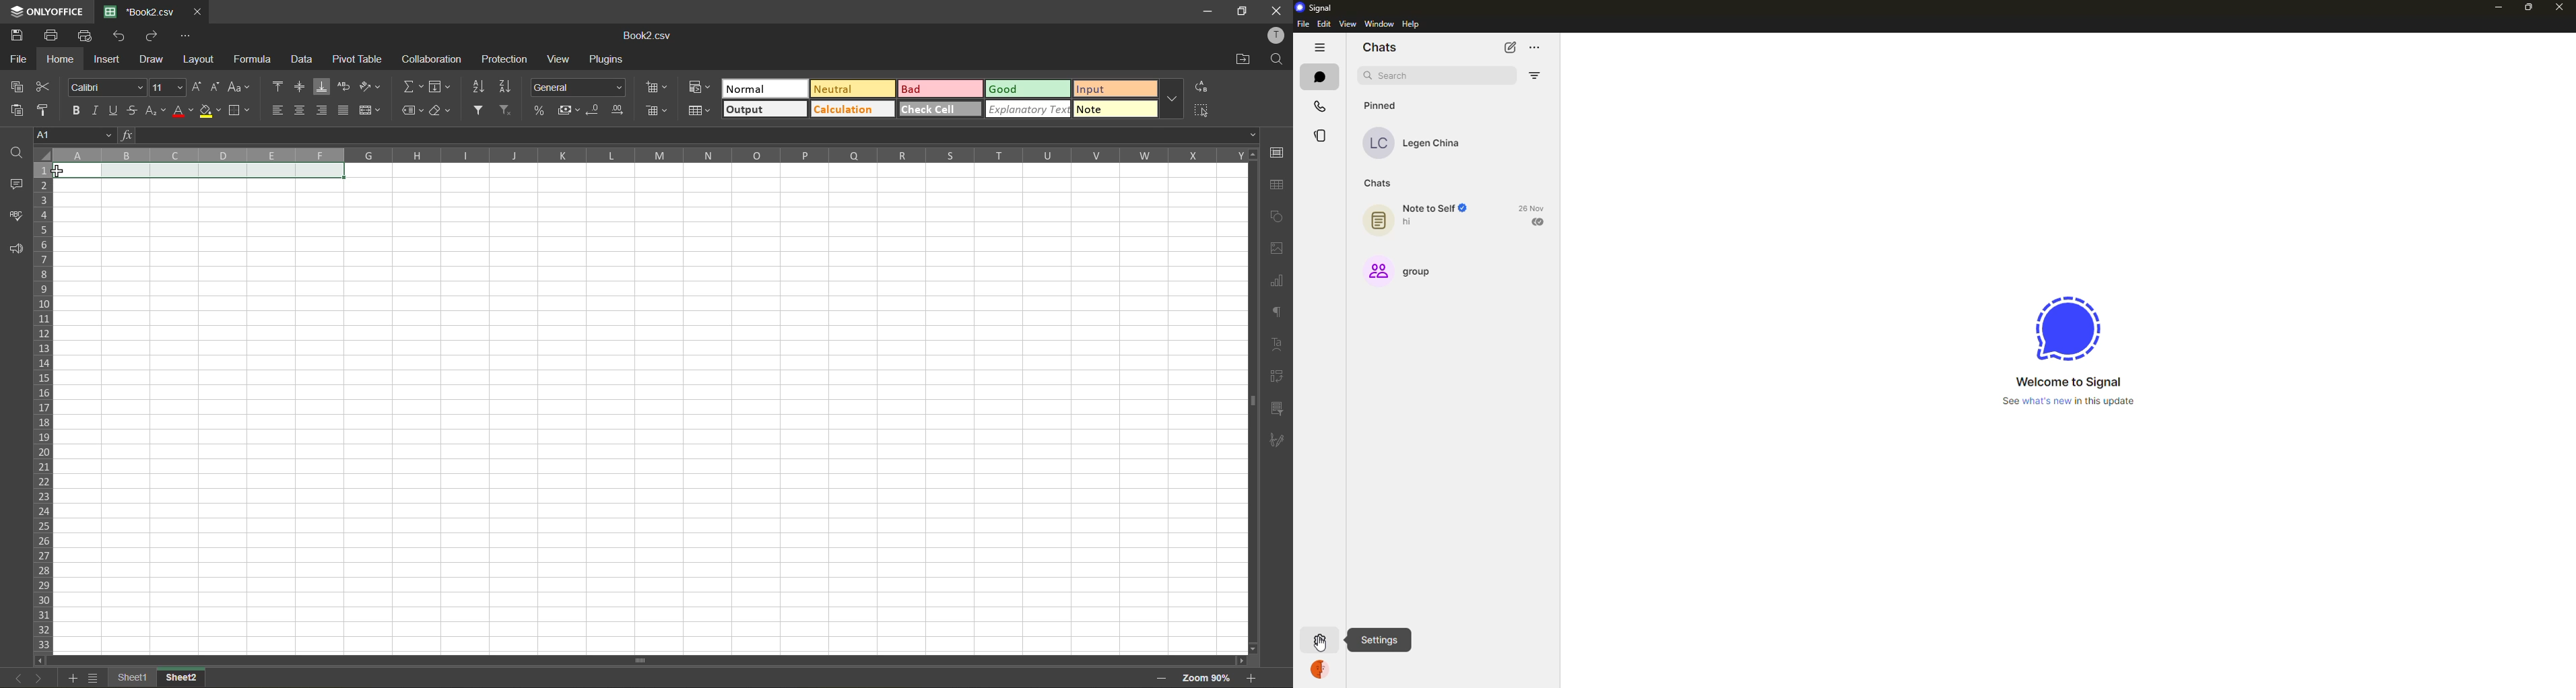  I want to click on copy style, so click(47, 109).